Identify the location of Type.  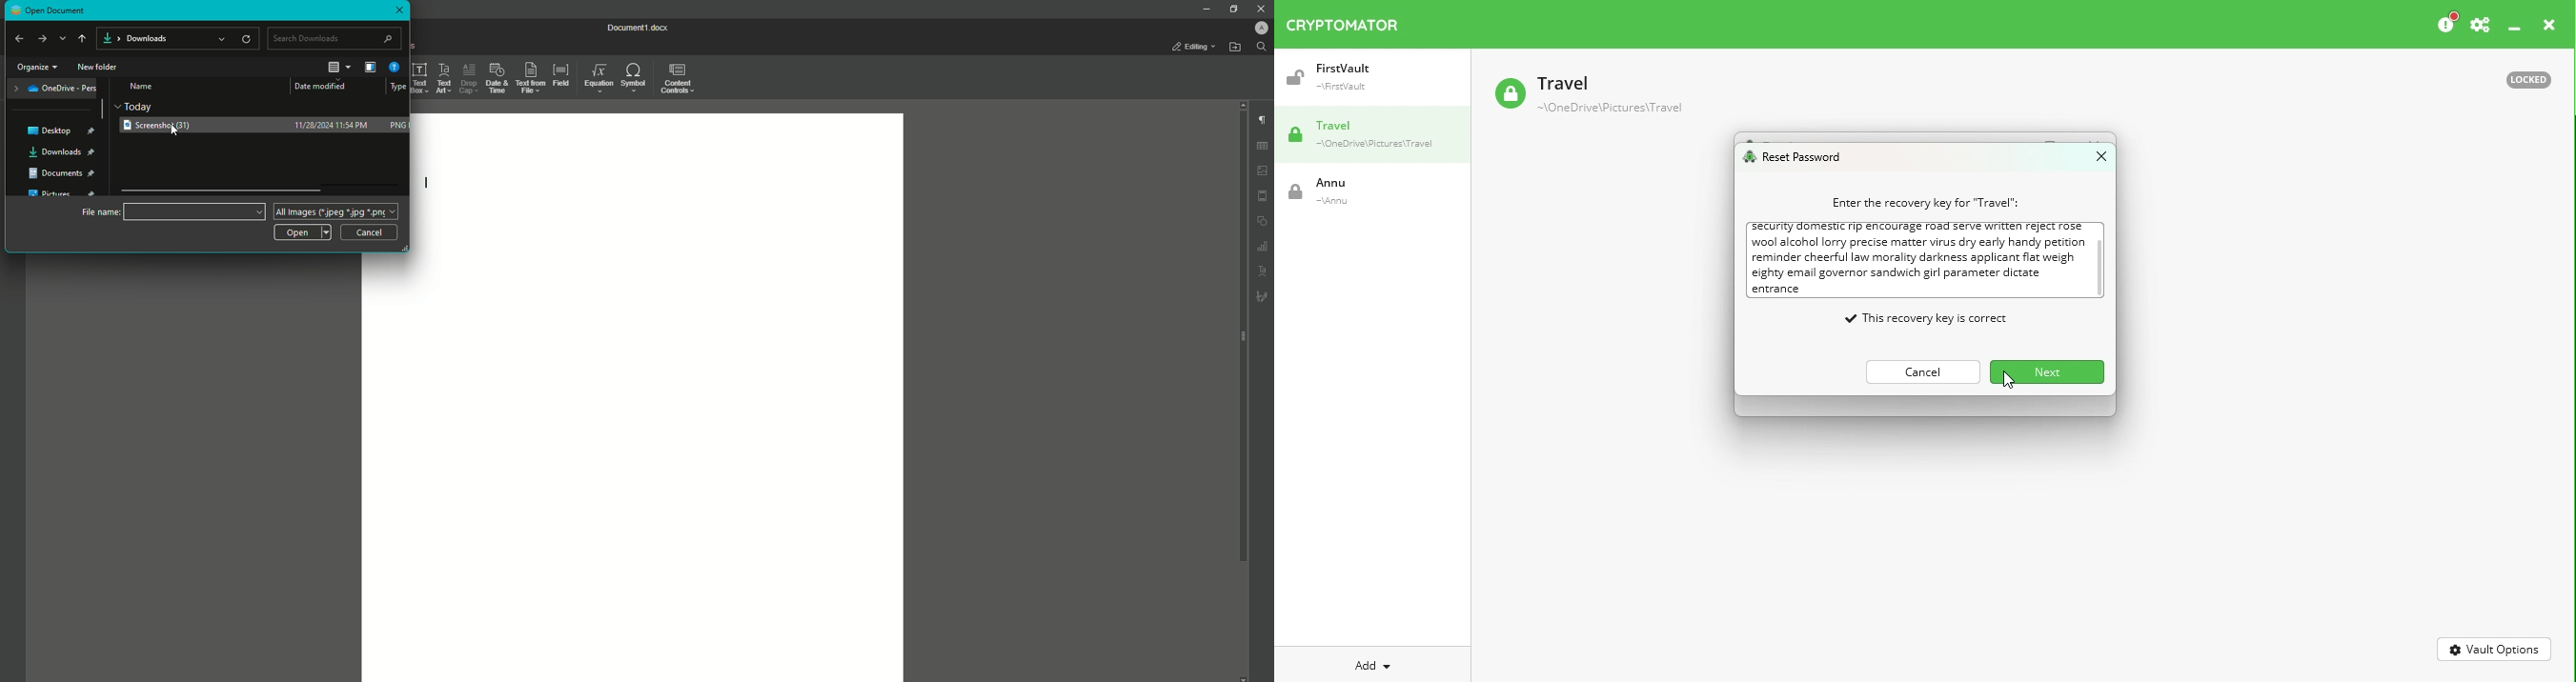
(399, 88).